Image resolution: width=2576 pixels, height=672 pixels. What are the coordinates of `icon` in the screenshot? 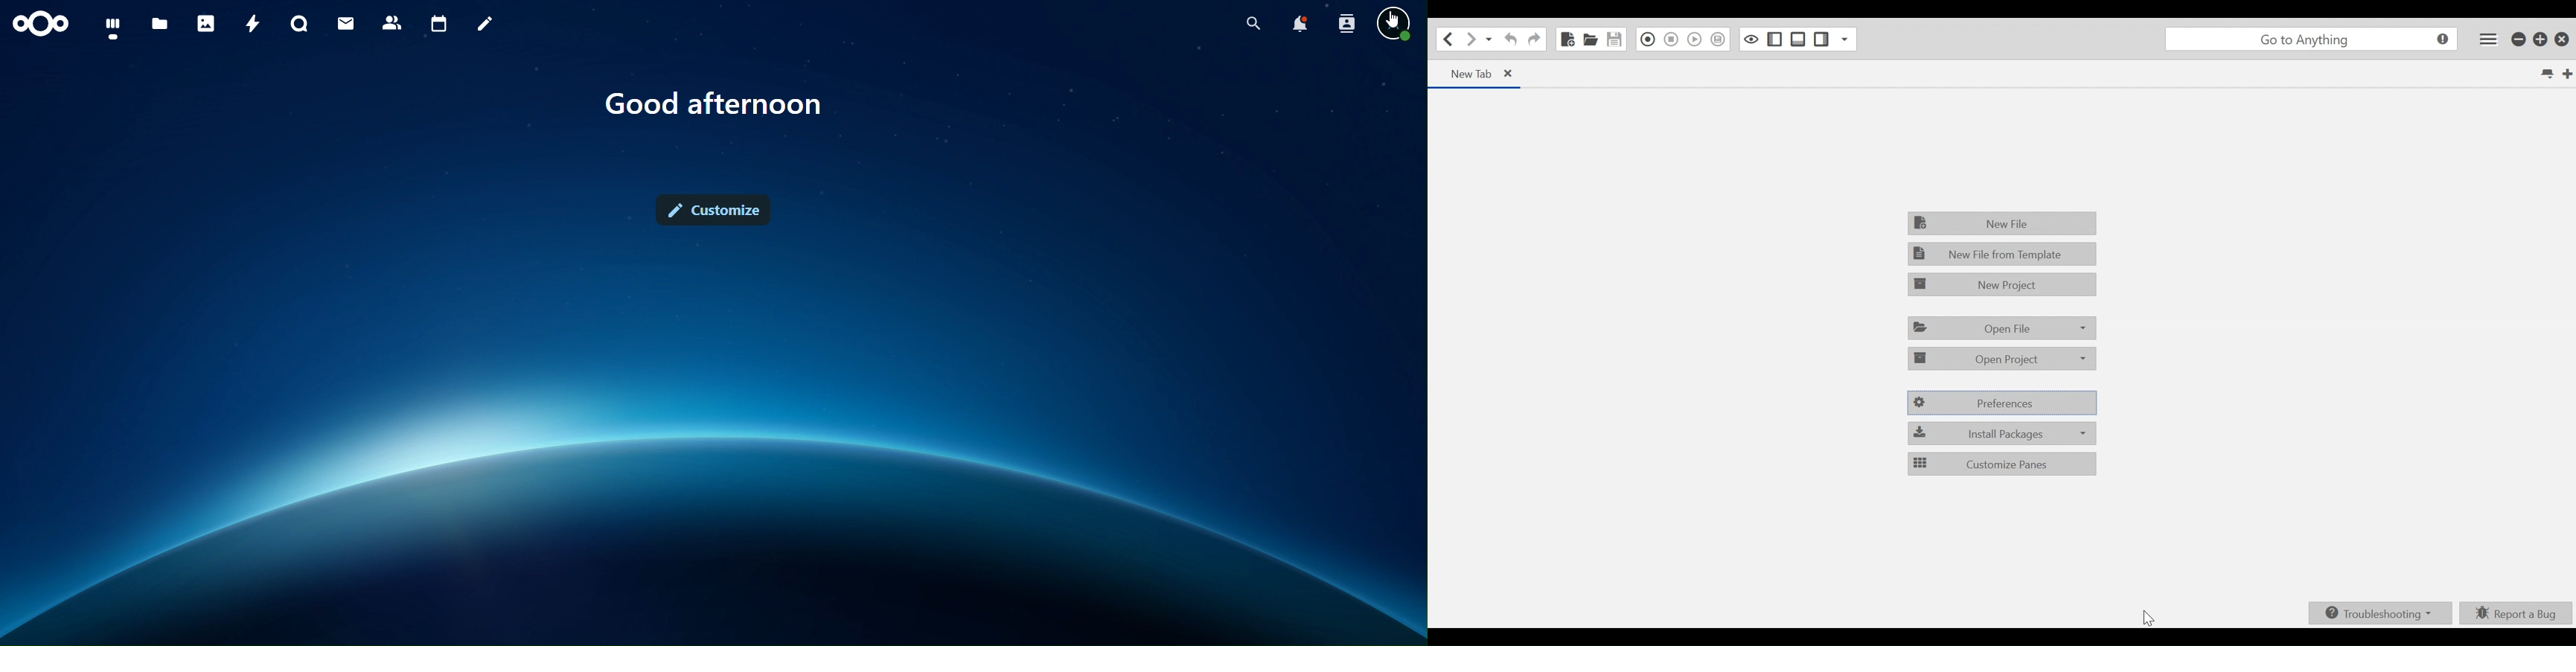 It's located at (44, 24).